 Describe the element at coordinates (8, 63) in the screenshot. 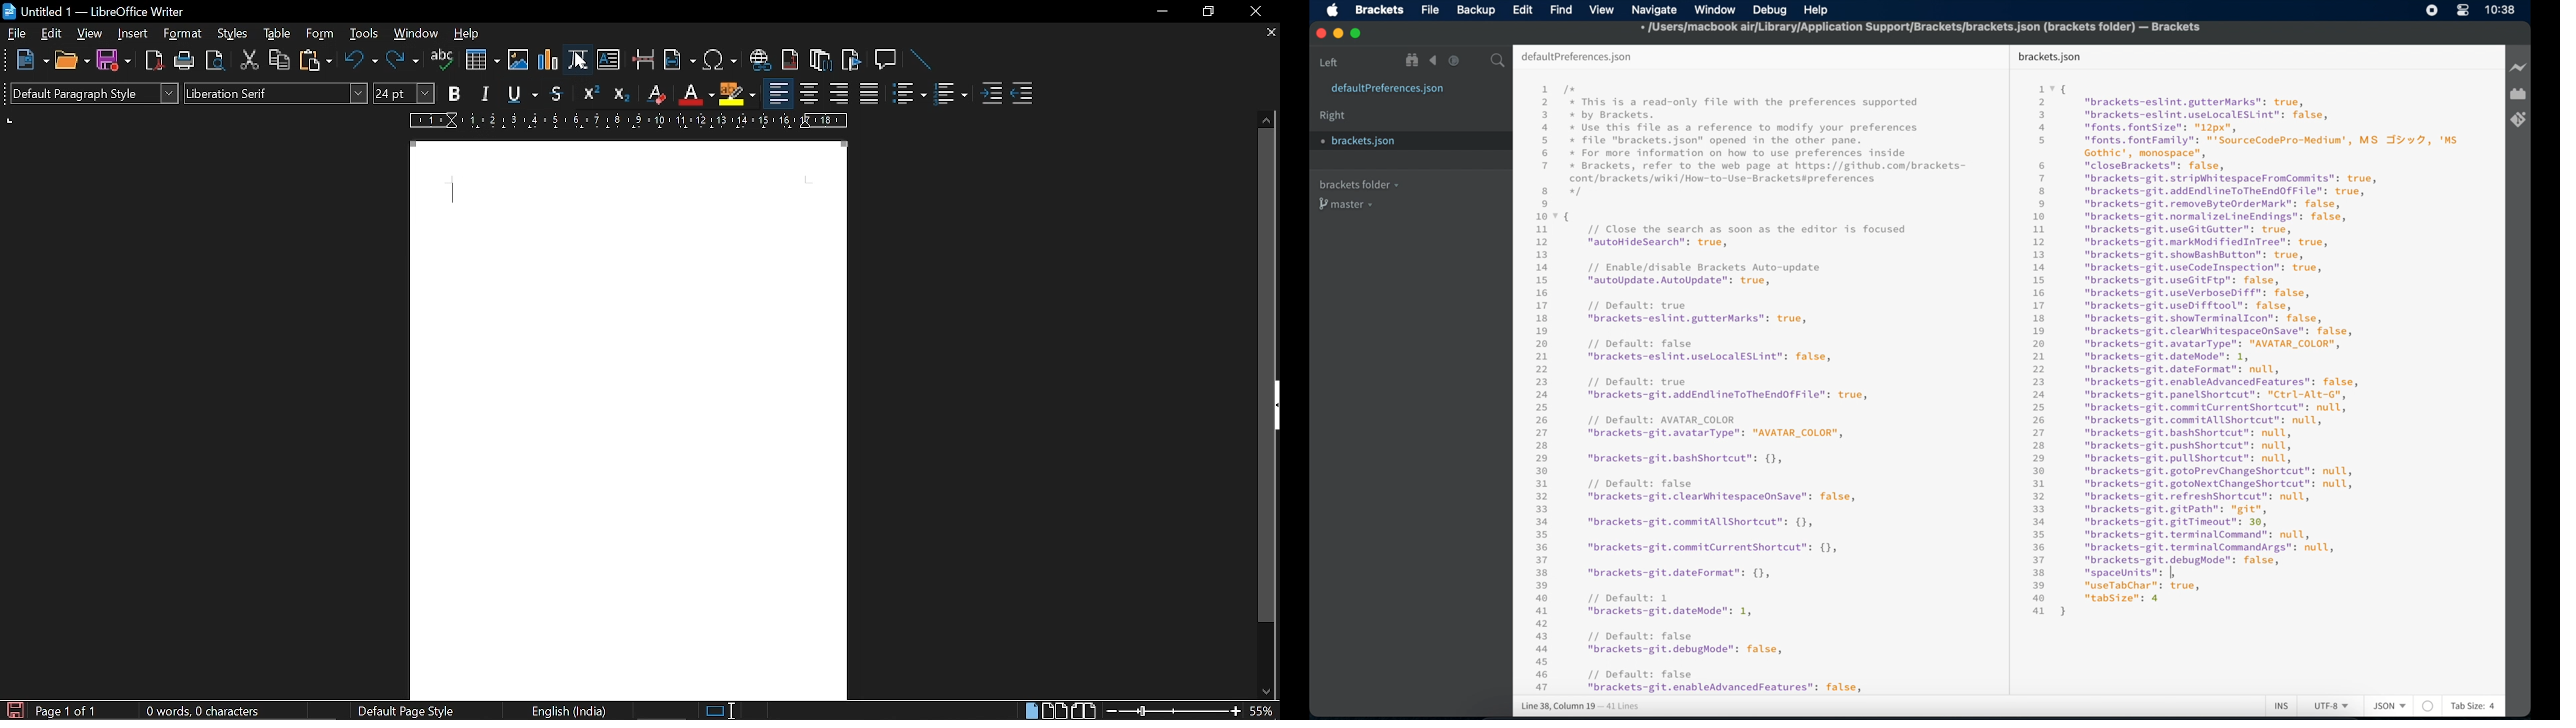

I see `` at that location.